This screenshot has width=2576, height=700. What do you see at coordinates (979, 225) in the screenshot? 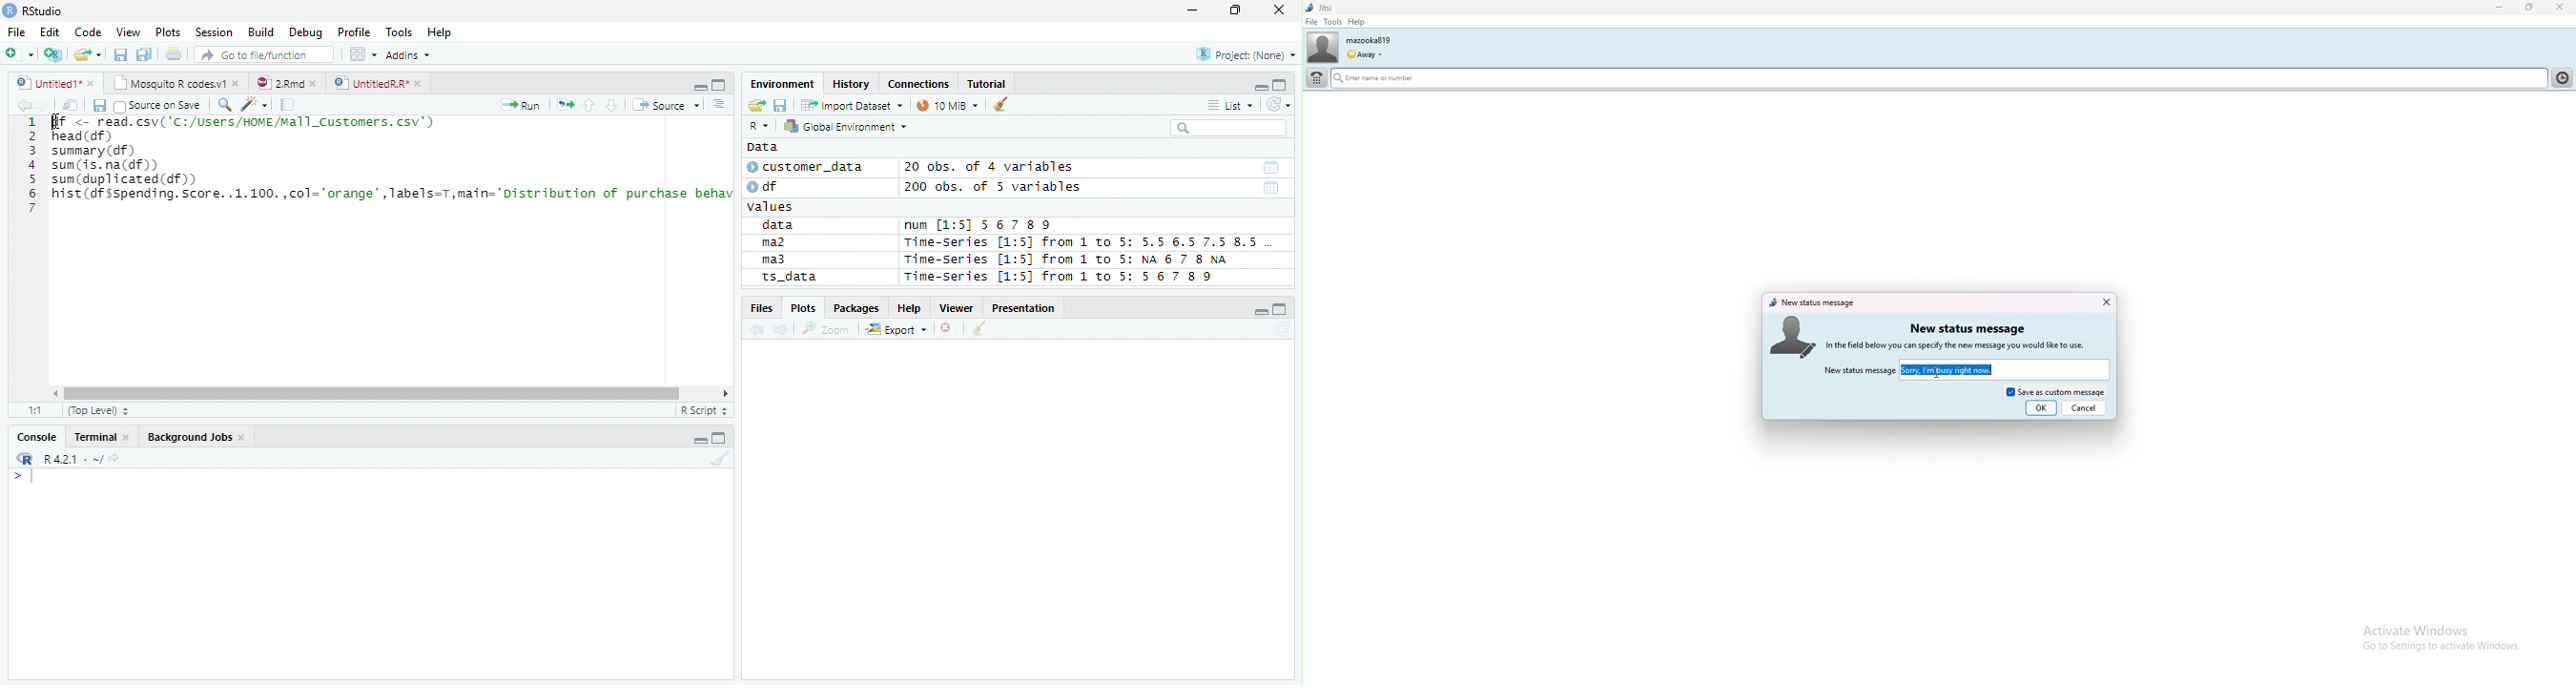
I see `num [1:5] 567 89` at bounding box center [979, 225].